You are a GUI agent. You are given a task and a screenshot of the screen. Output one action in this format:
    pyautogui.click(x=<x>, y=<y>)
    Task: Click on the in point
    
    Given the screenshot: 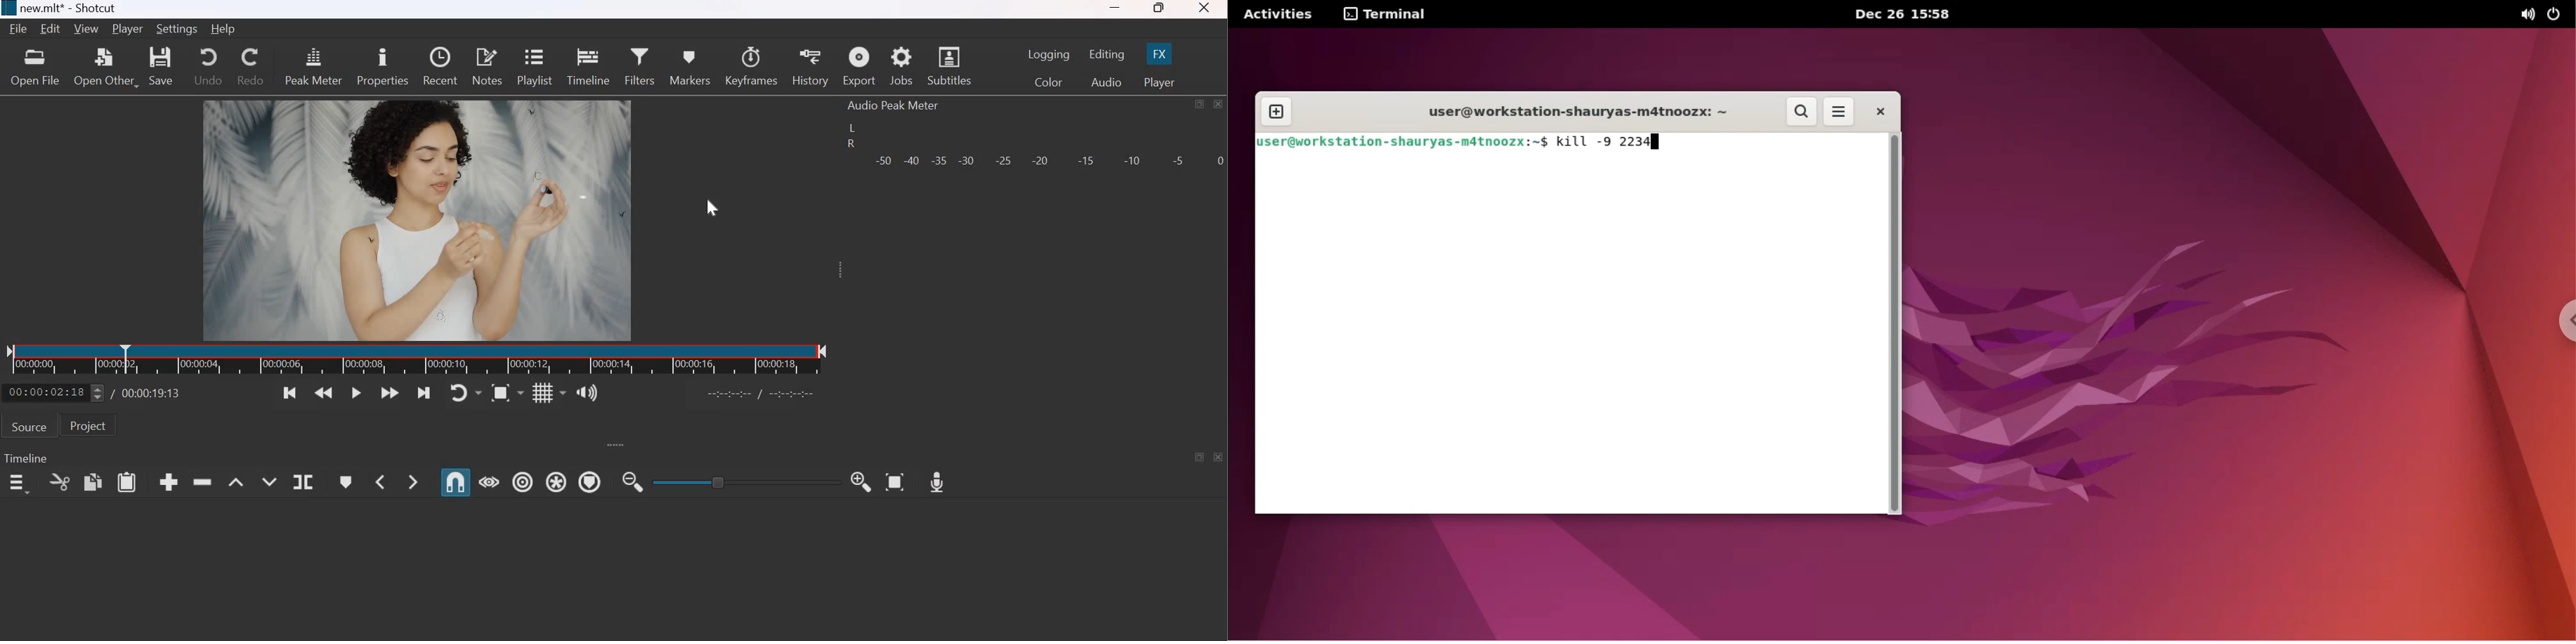 What is the action you would take?
    pyautogui.click(x=763, y=395)
    